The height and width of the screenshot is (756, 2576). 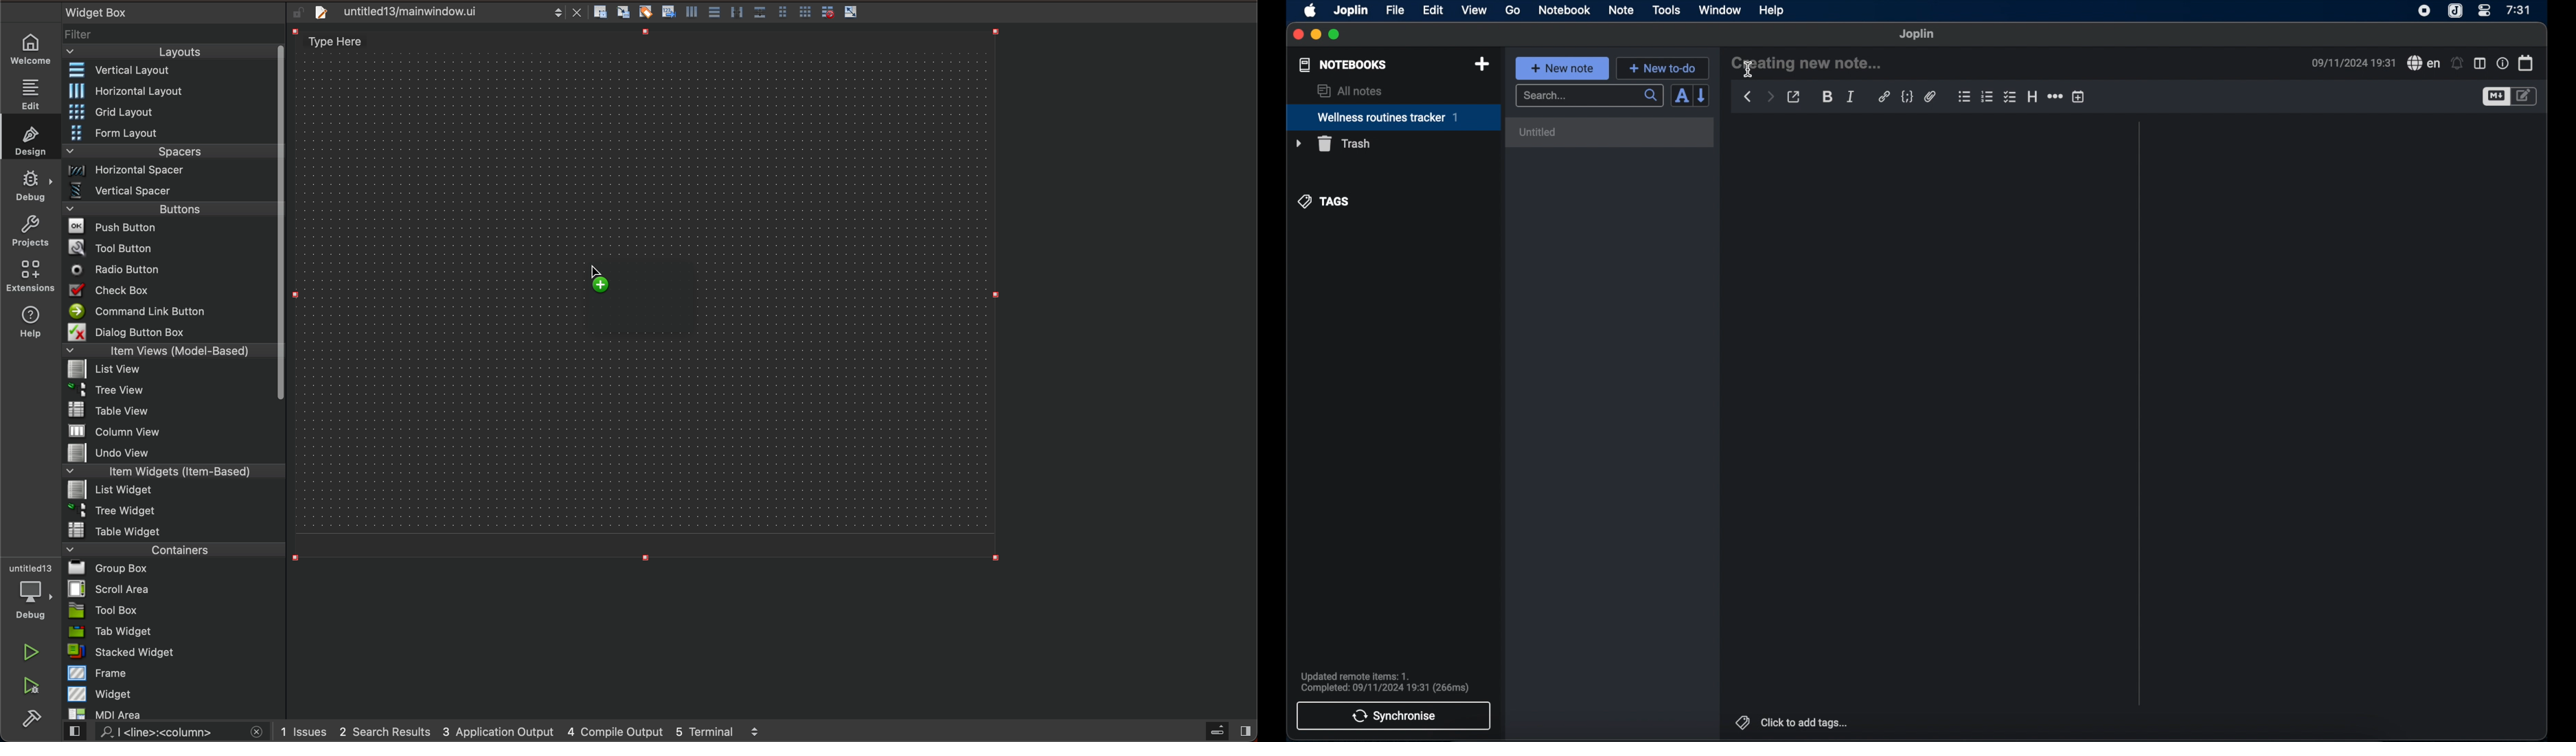 What do you see at coordinates (2054, 96) in the screenshot?
I see `horizontal rule` at bounding box center [2054, 96].